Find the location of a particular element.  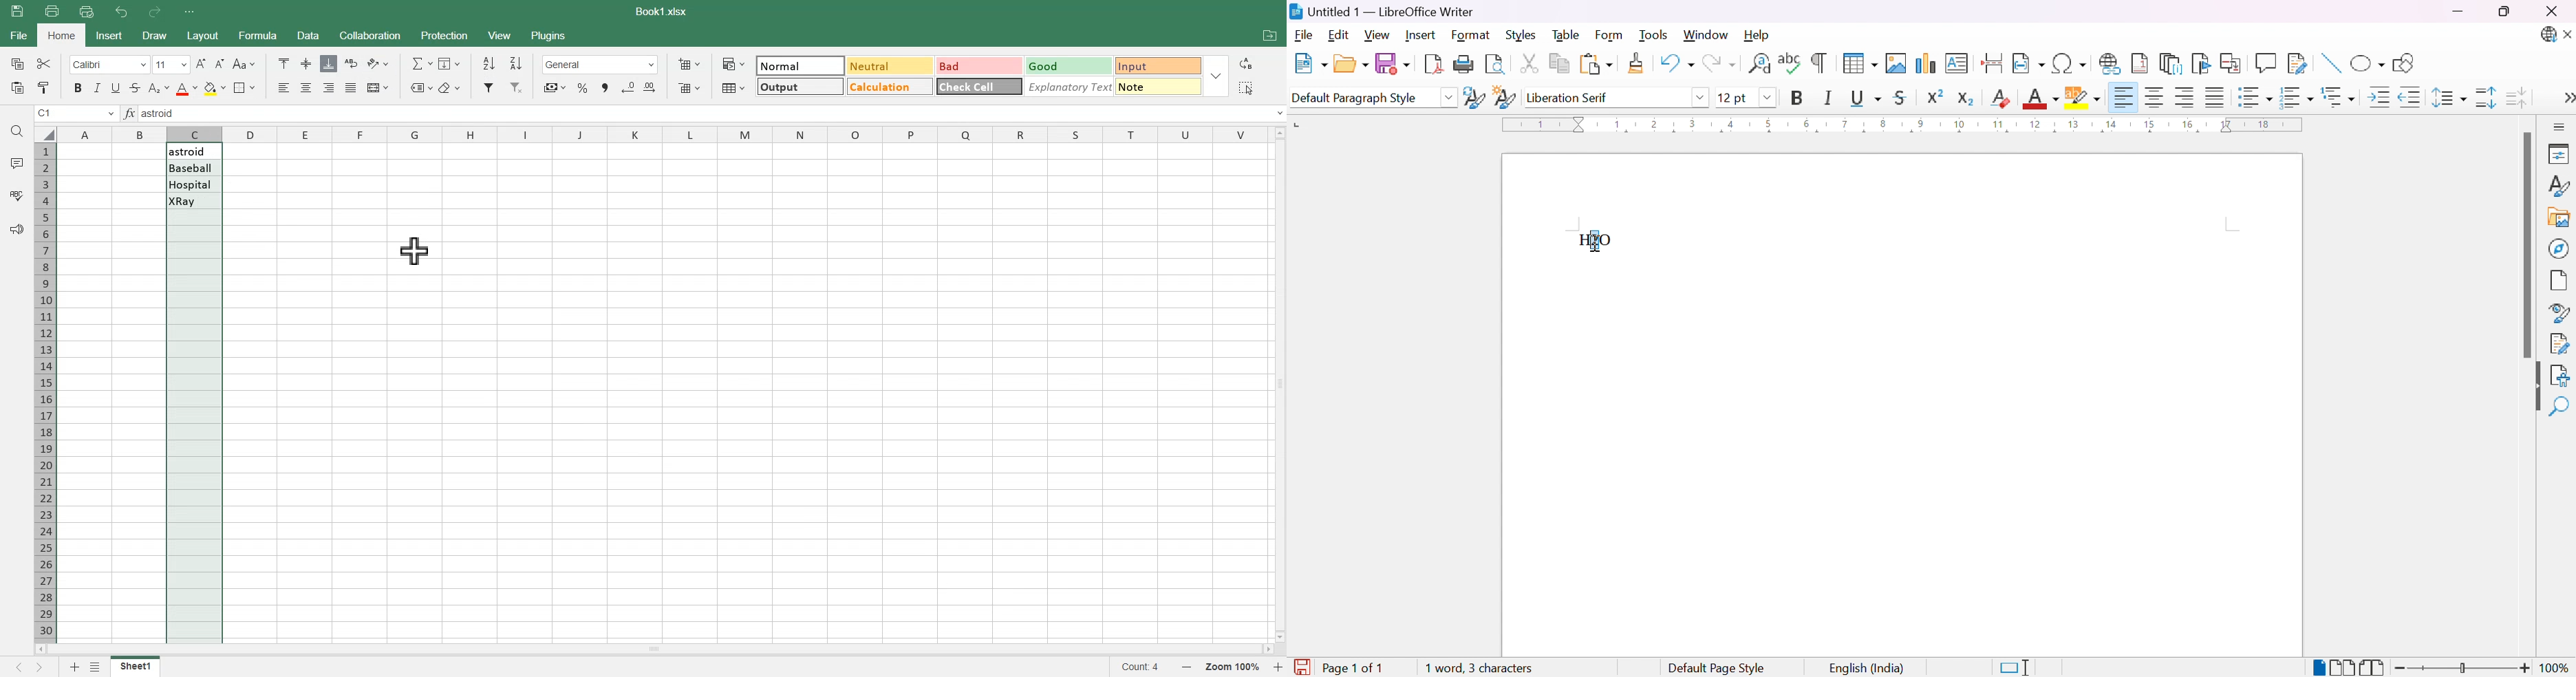

Decrease Font Size is located at coordinates (219, 64).